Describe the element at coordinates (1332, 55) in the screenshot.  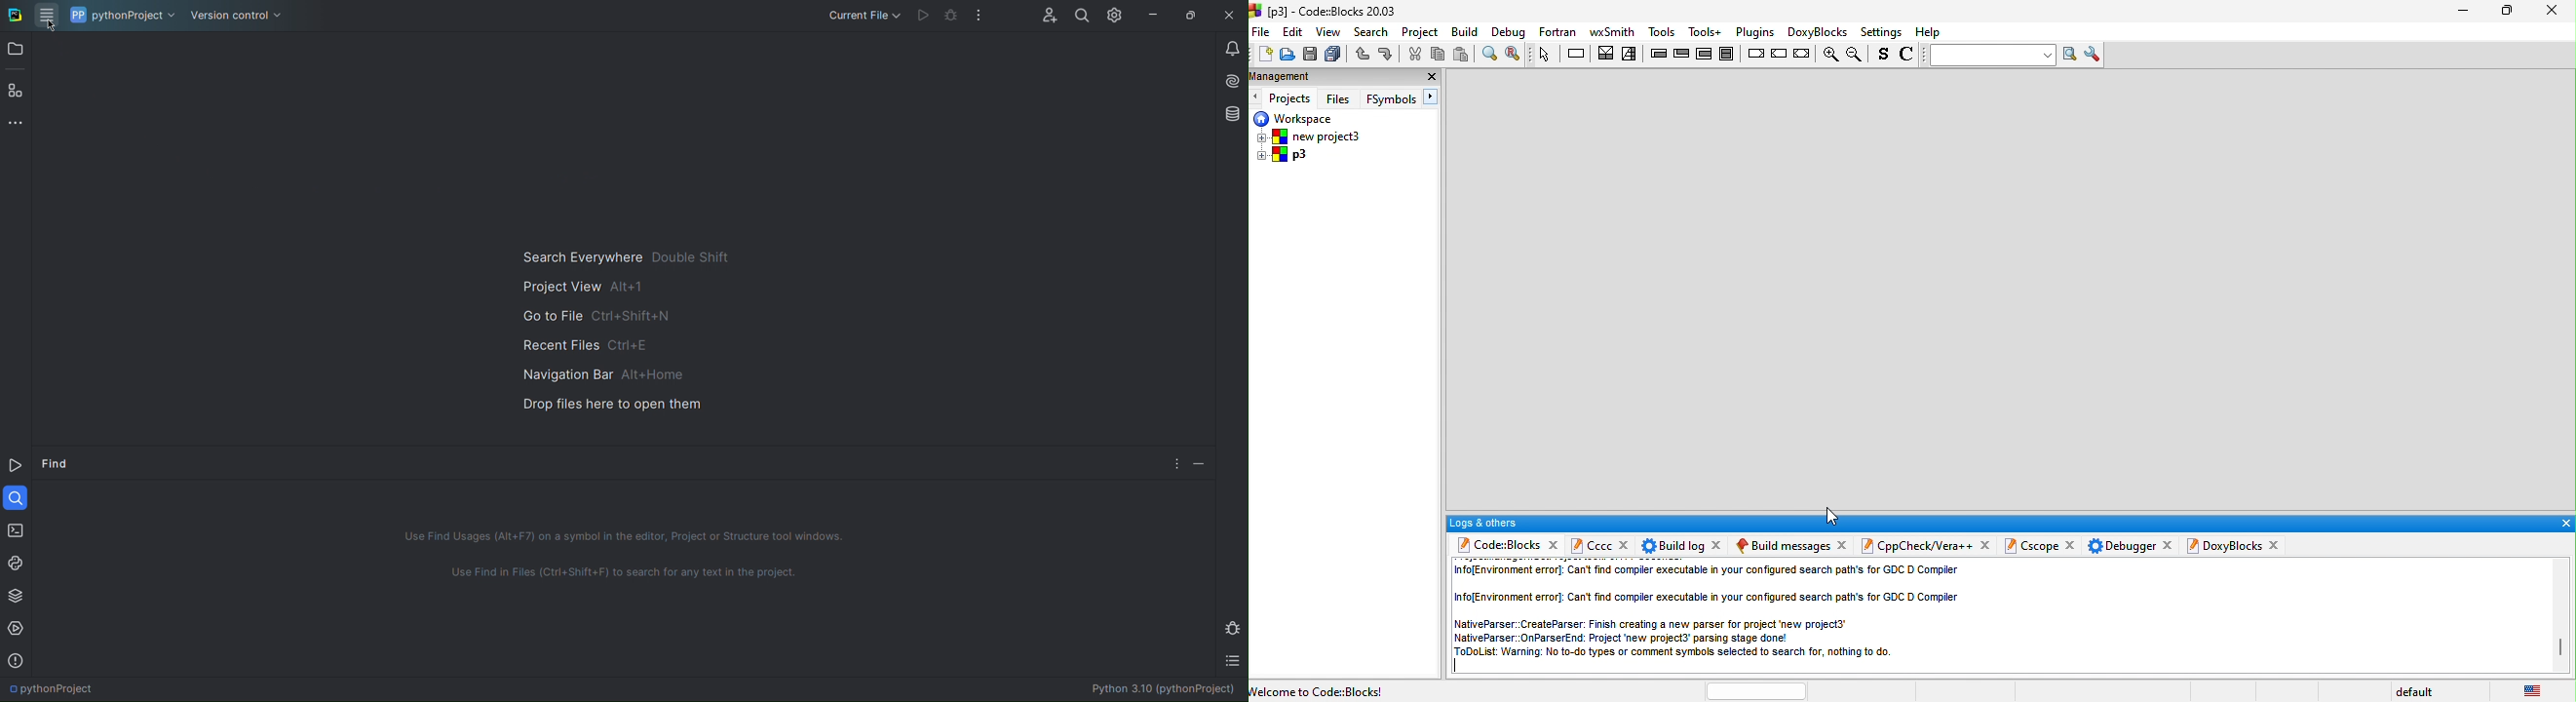
I see `save everything` at that location.